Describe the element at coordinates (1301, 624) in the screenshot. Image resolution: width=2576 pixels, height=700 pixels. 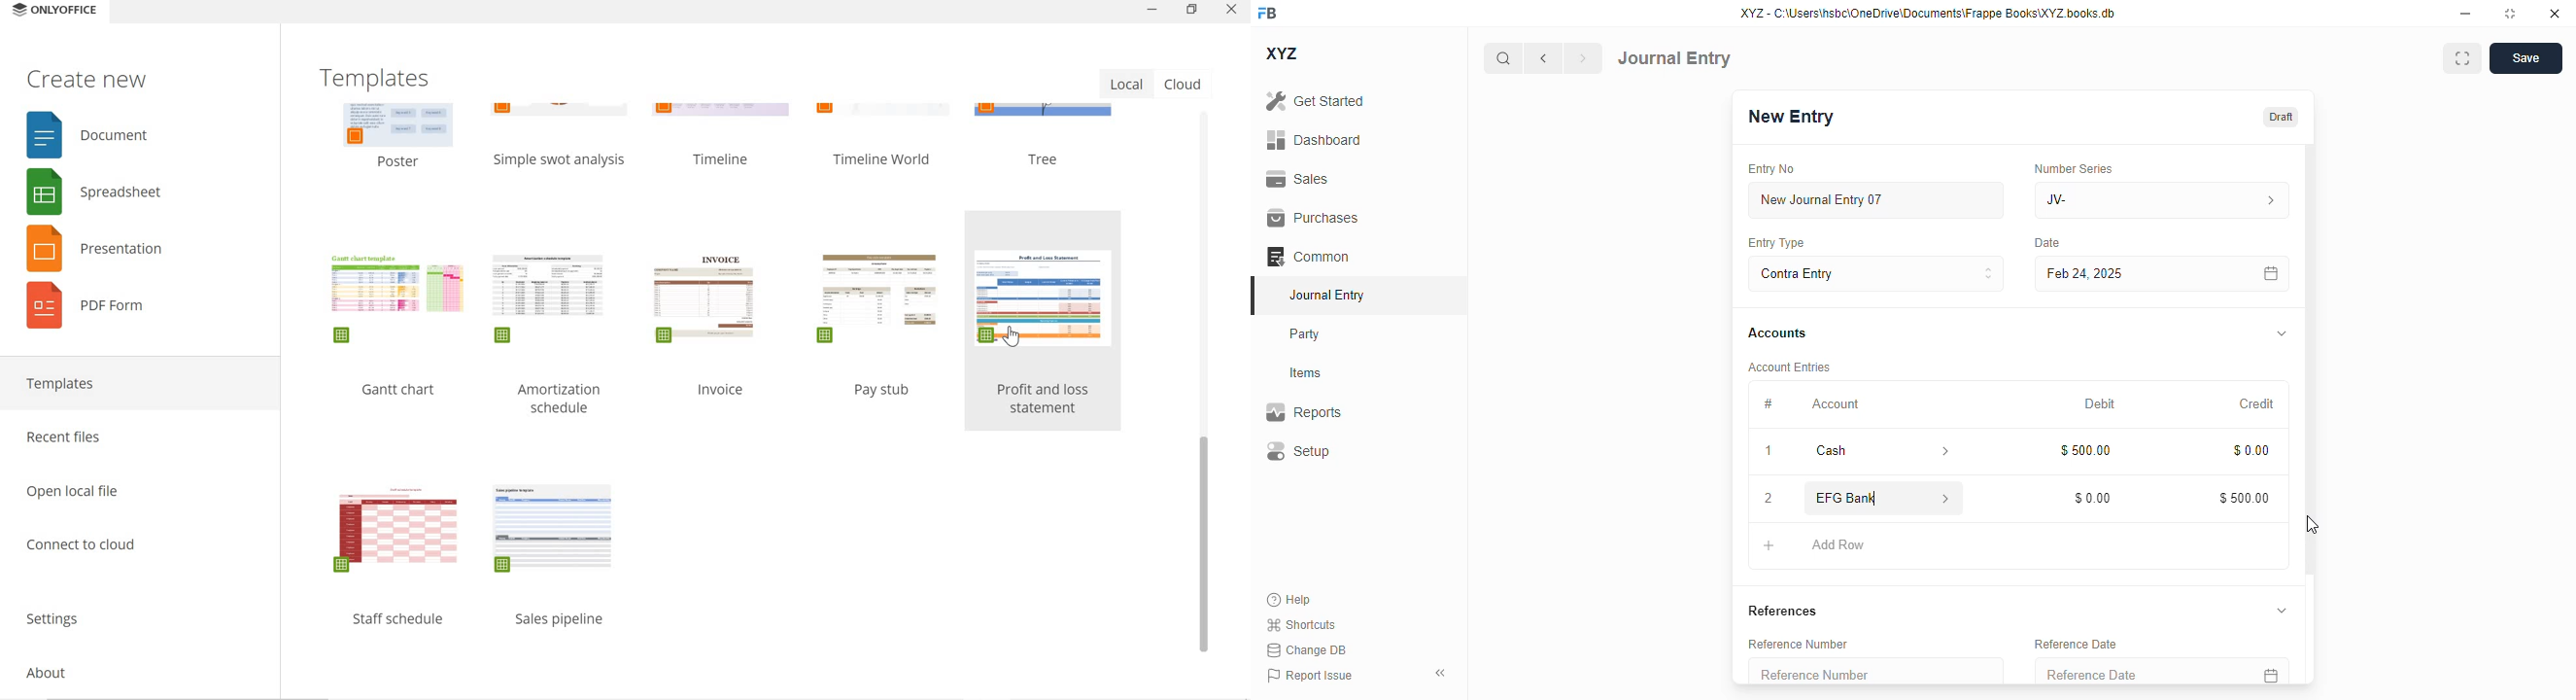
I see `shortcuts` at that location.